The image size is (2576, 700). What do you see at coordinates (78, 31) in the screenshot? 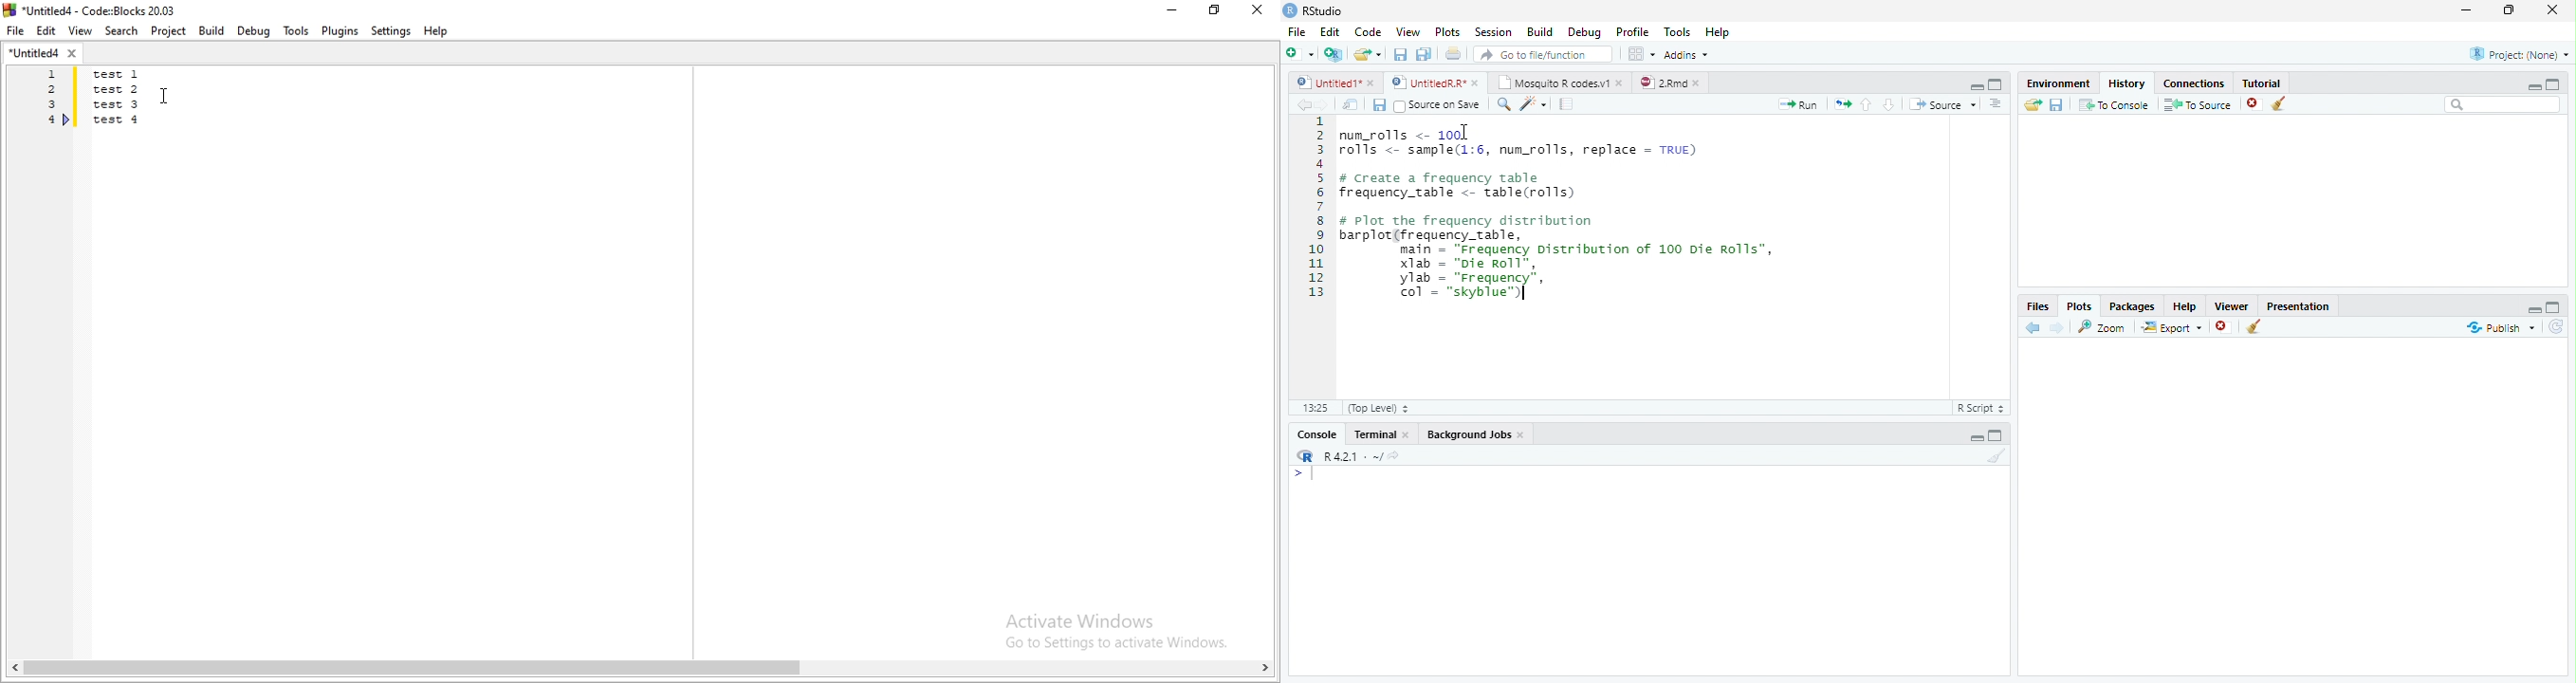
I see `View ` at bounding box center [78, 31].